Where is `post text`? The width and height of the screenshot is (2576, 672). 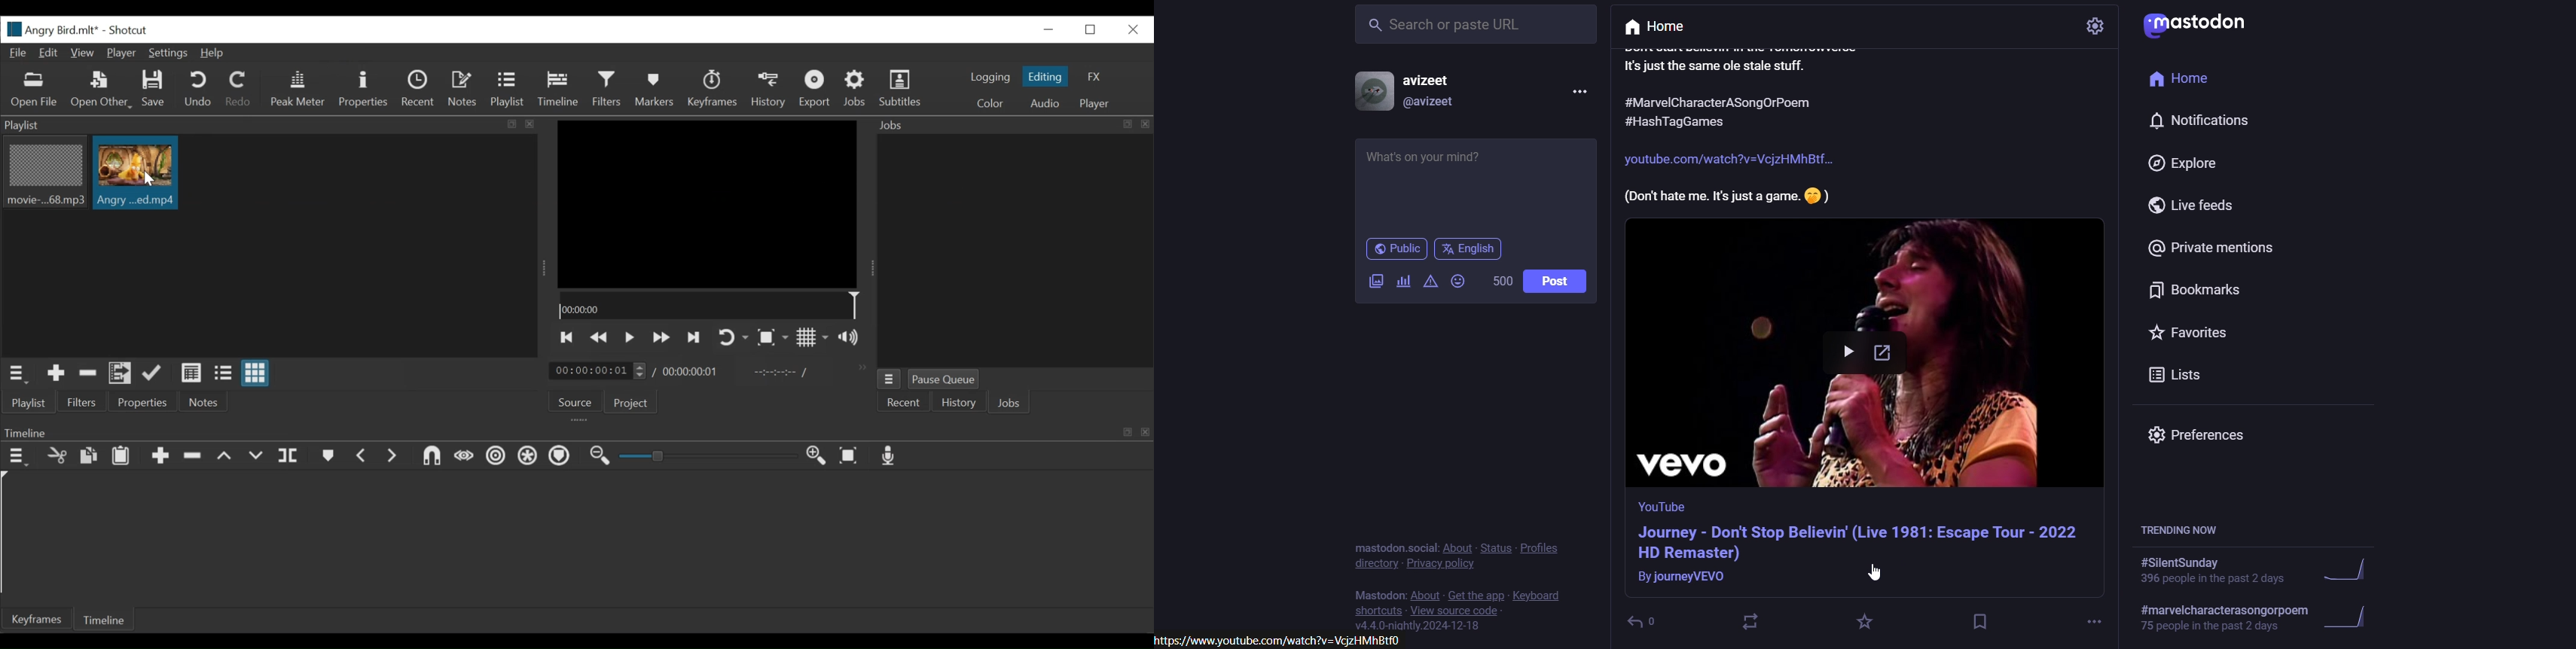
post text is located at coordinates (1749, 59).